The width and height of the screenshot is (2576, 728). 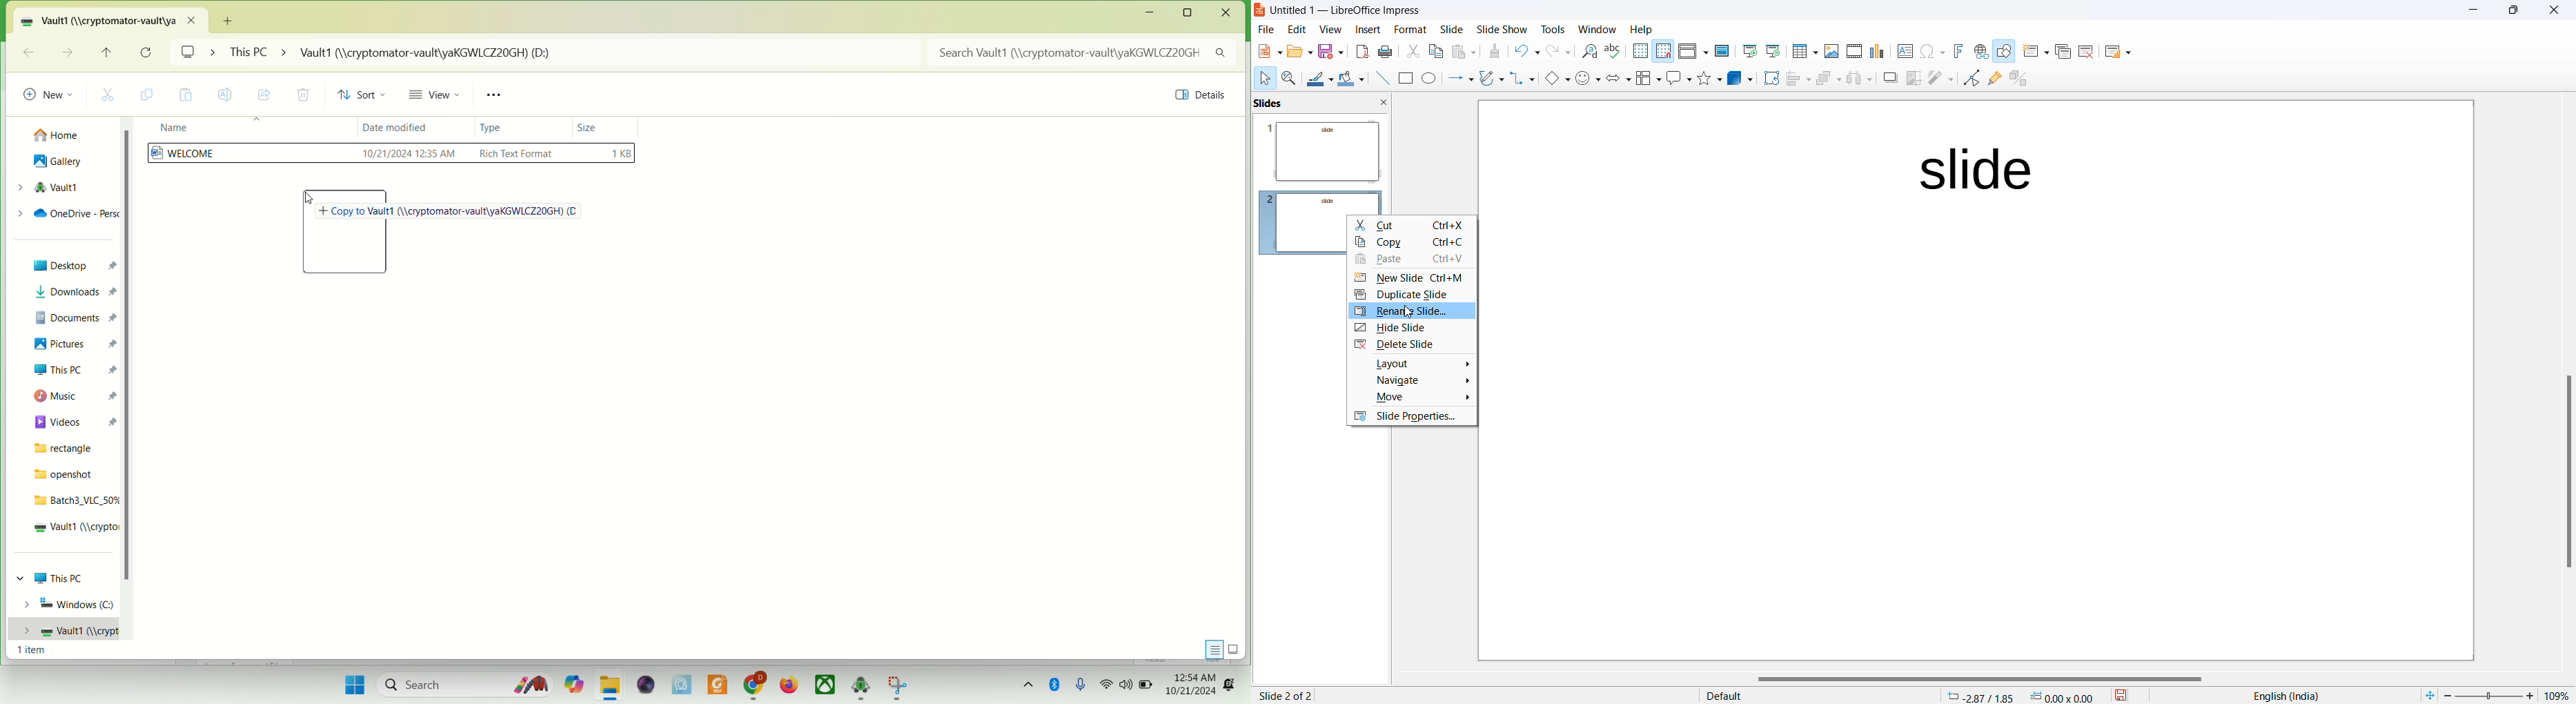 What do you see at coordinates (66, 51) in the screenshot?
I see `go forward` at bounding box center [66, 51].